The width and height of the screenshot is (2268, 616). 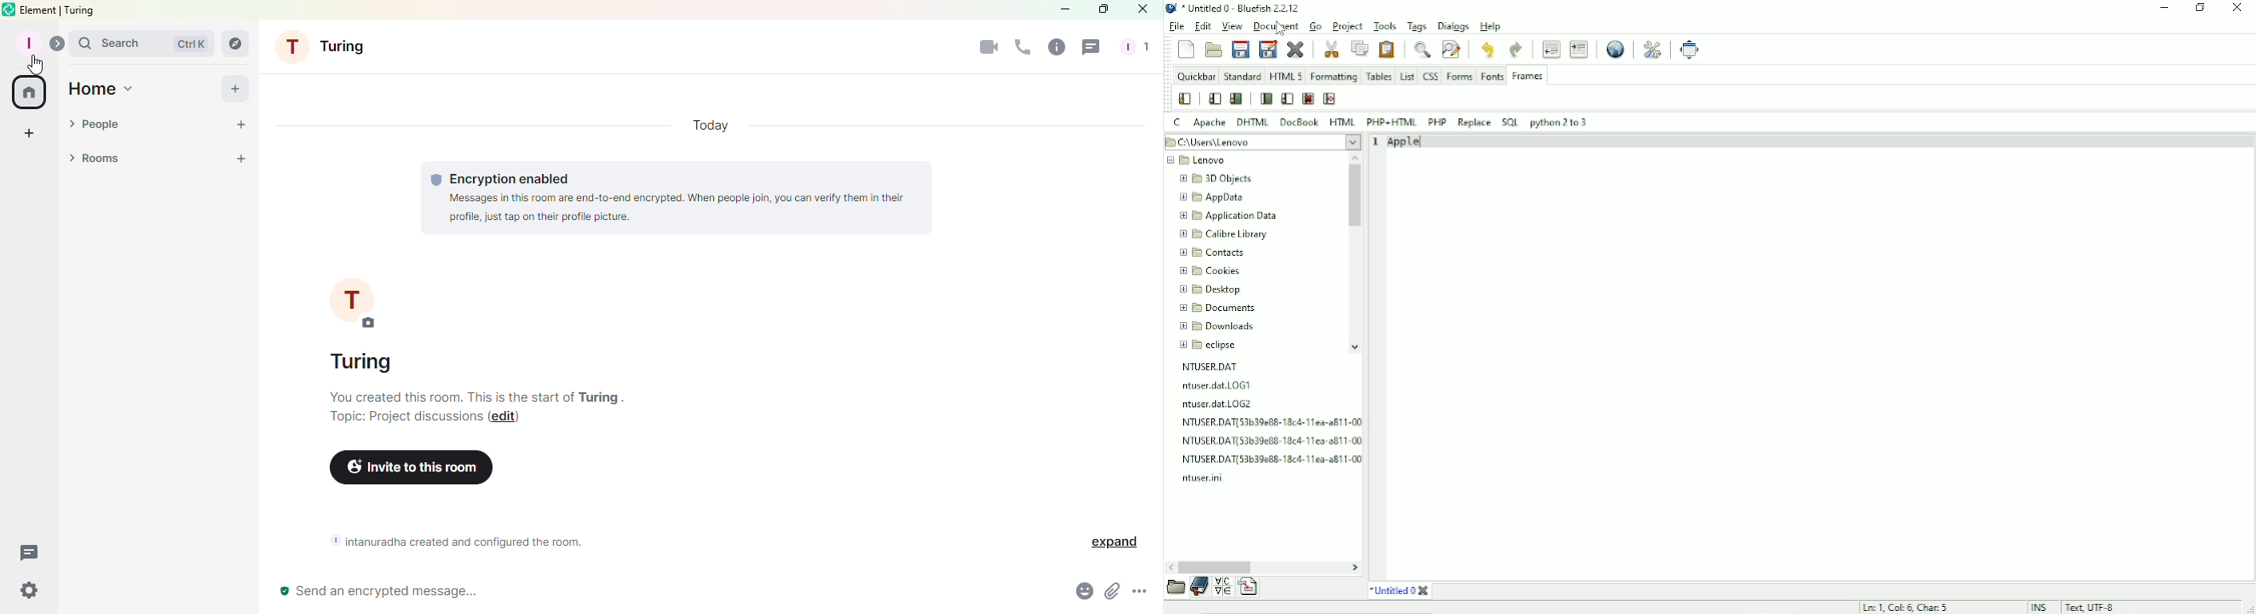 What do you see at coordinates (30, 94) in the screenshot?
I see `Home` at bounding box center [30, 94].